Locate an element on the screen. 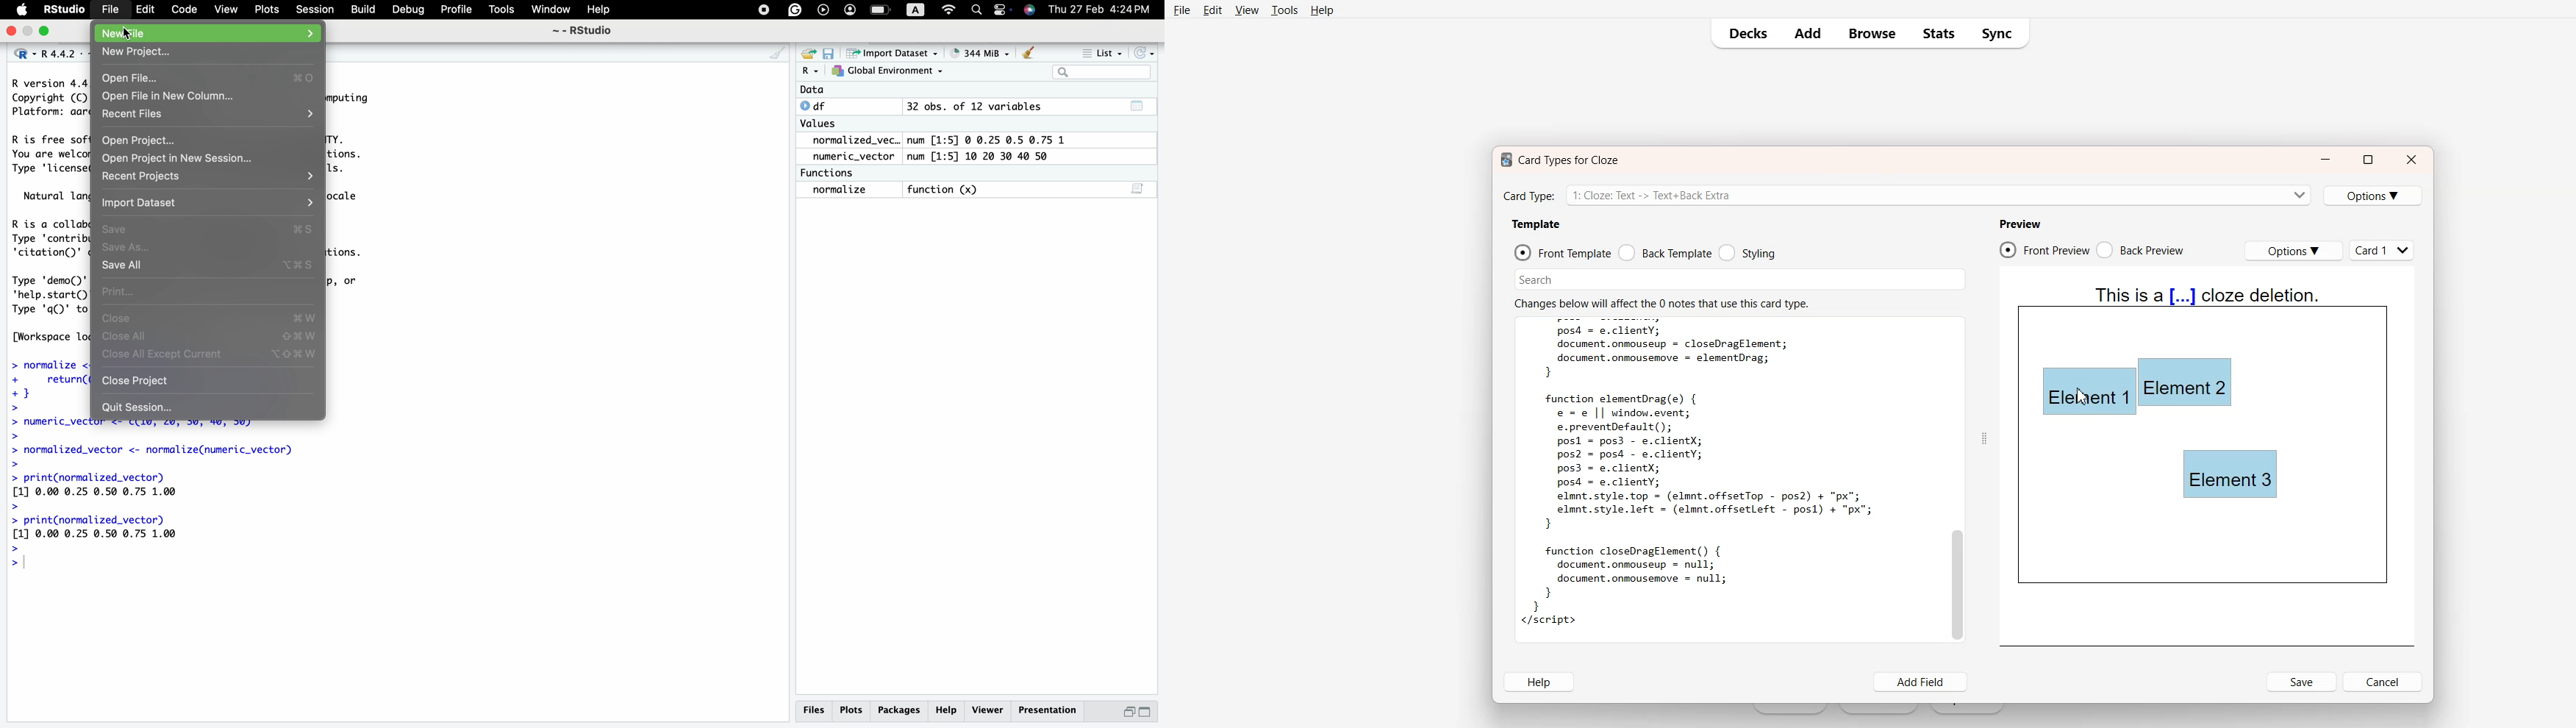  google drive is located at coordinates (792, 9).